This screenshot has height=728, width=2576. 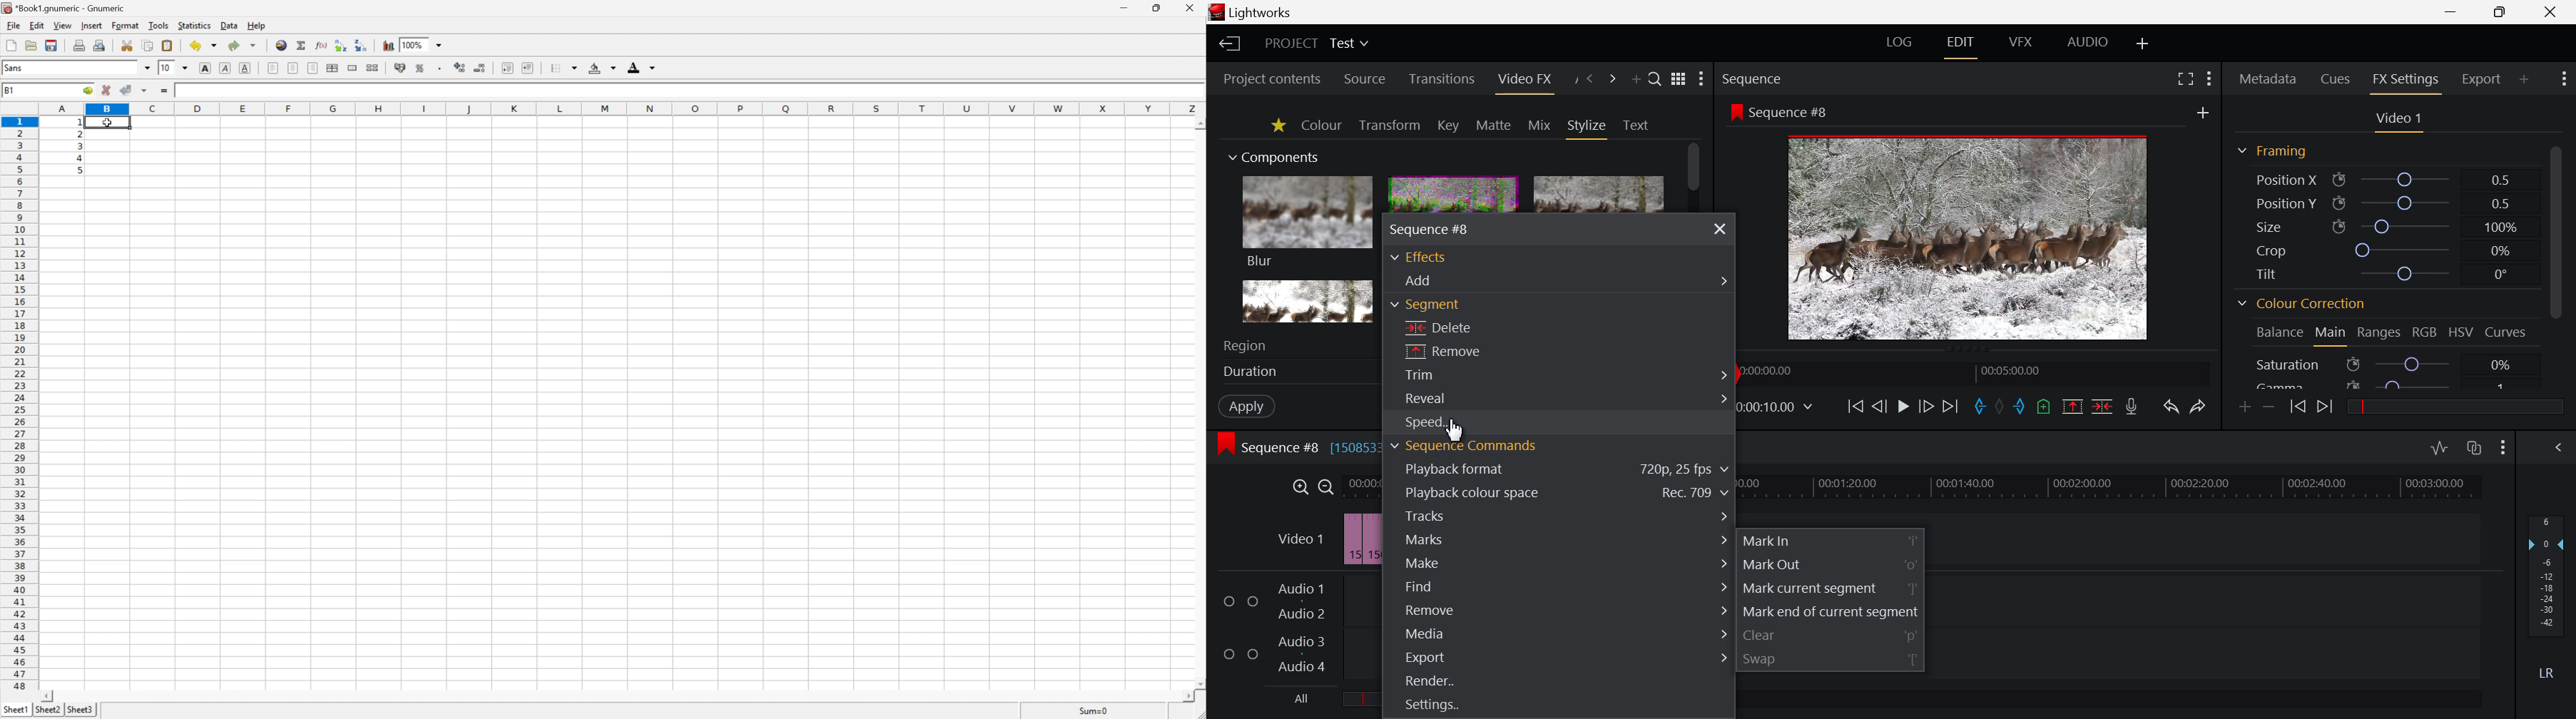 What do you see at coordinates (1276, 126) in the screenshot?
I see `Favorites` at bounding box center [1276, 126].